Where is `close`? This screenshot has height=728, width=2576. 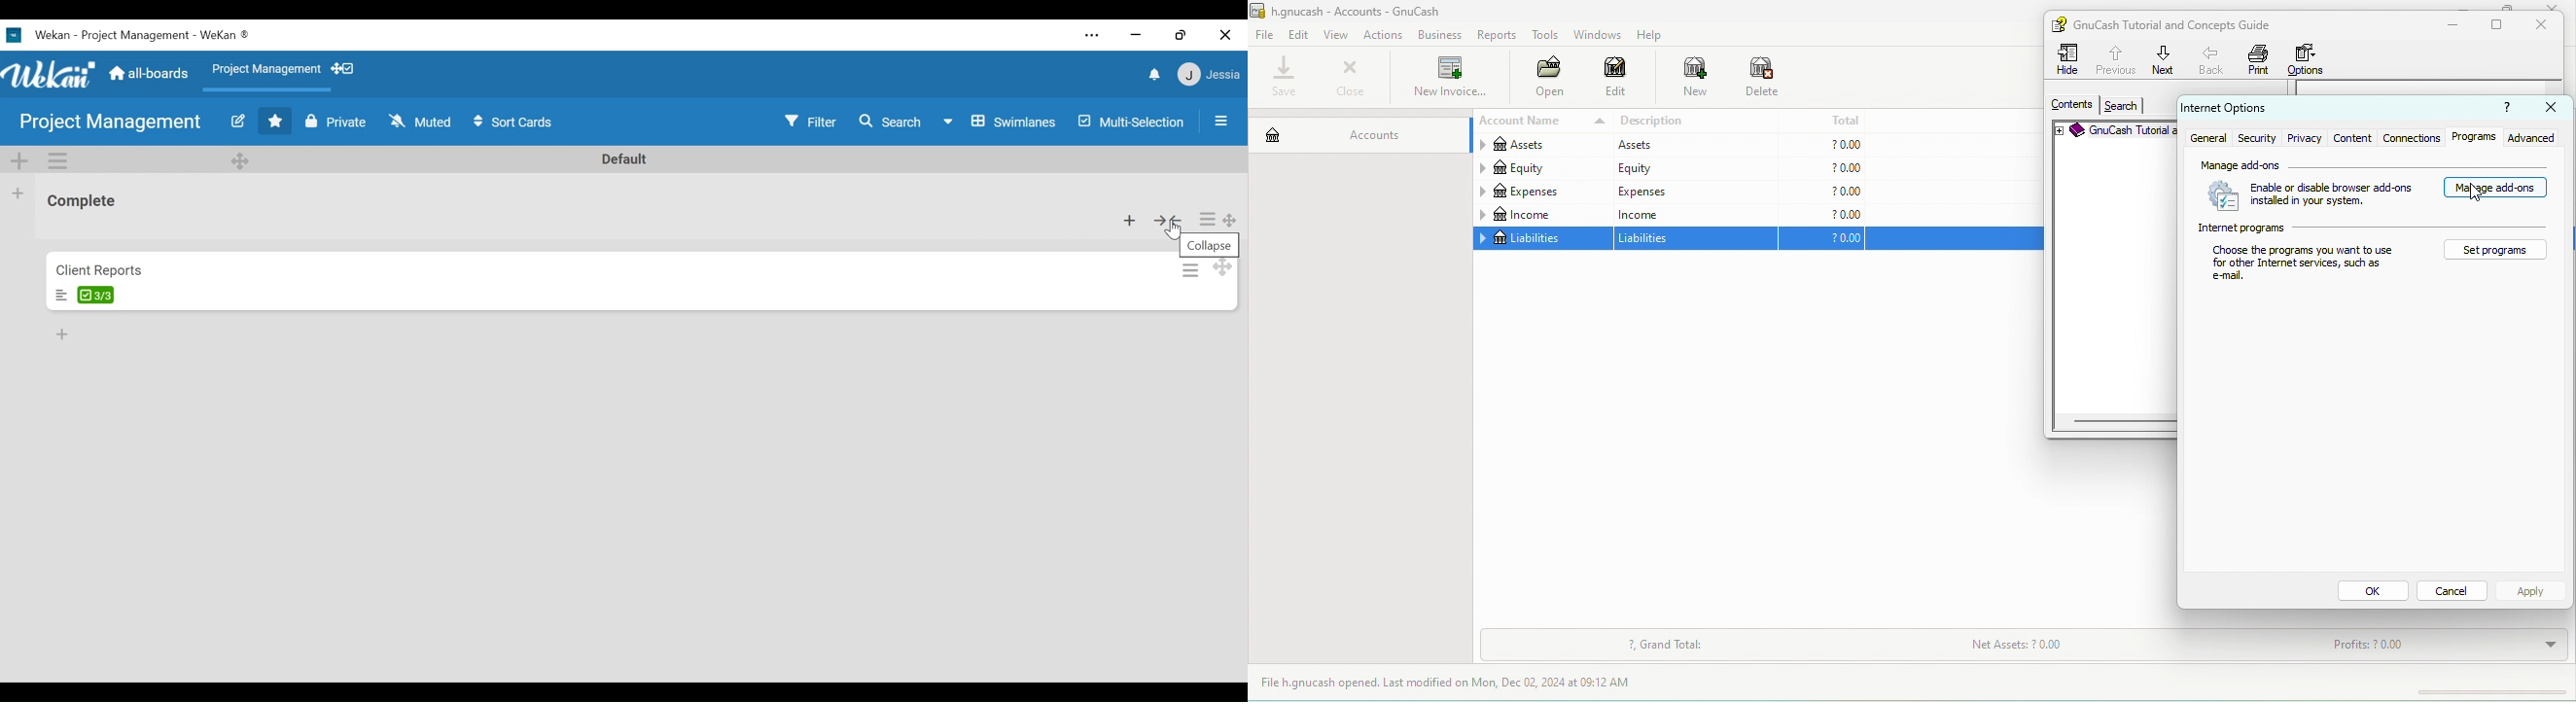 close is located at coordinates (1350, 78).